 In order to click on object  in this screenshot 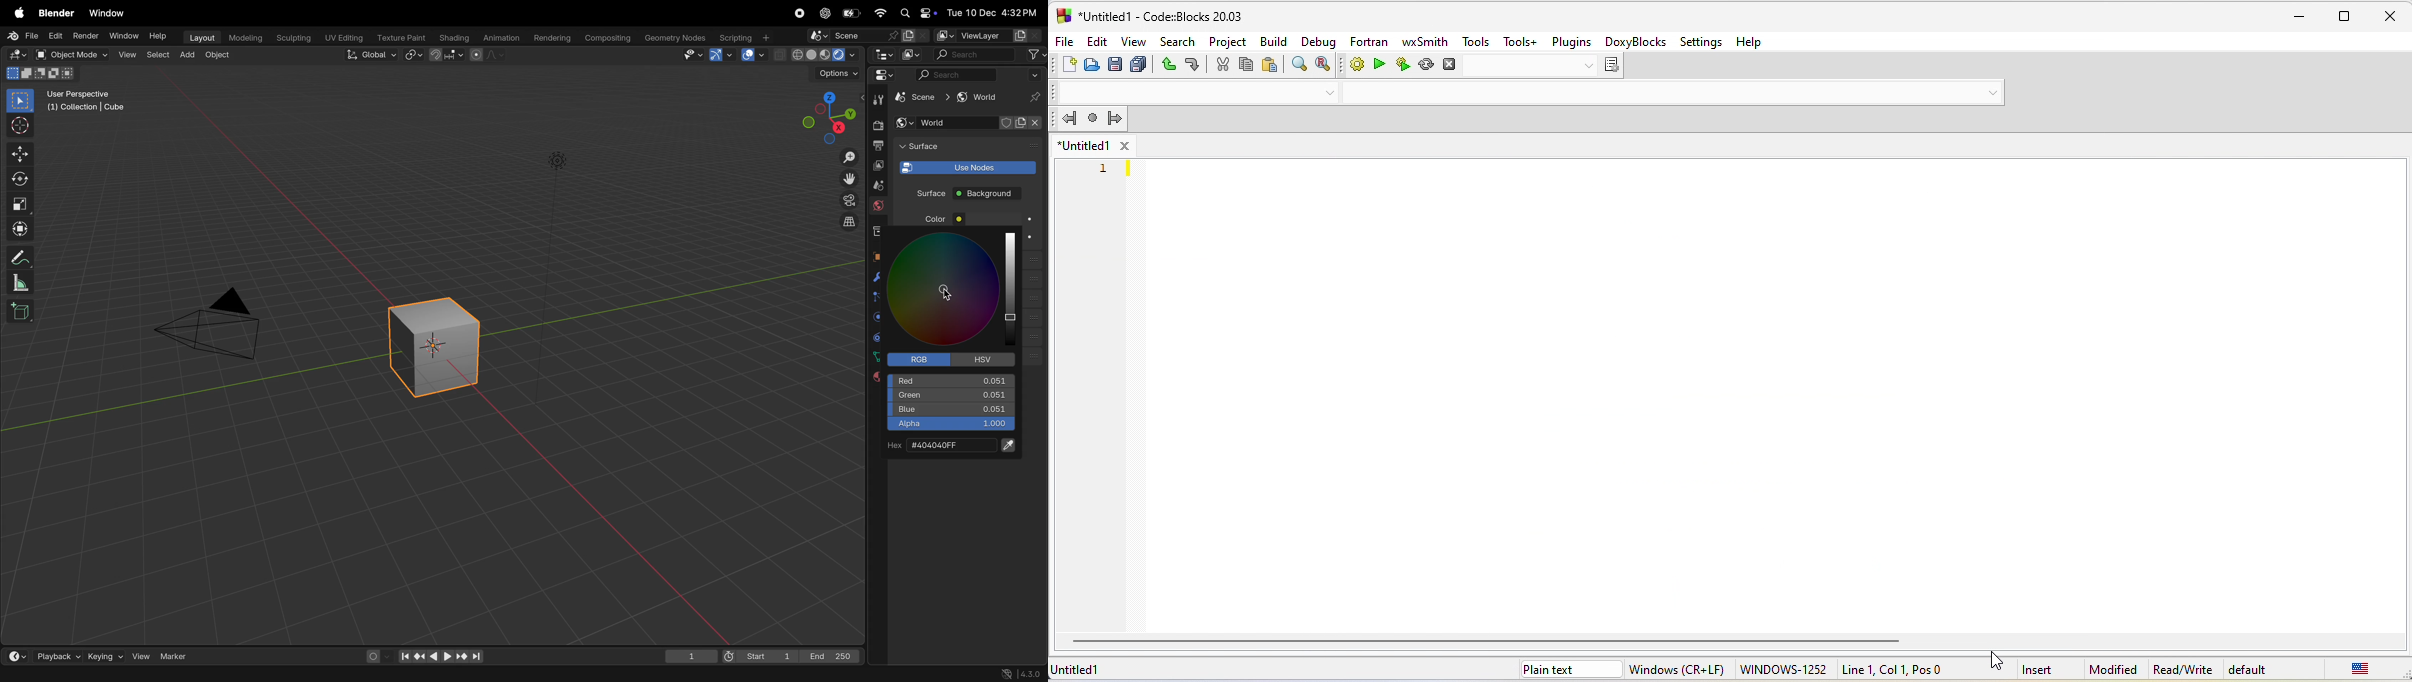, I will do `click(878, 255)`.